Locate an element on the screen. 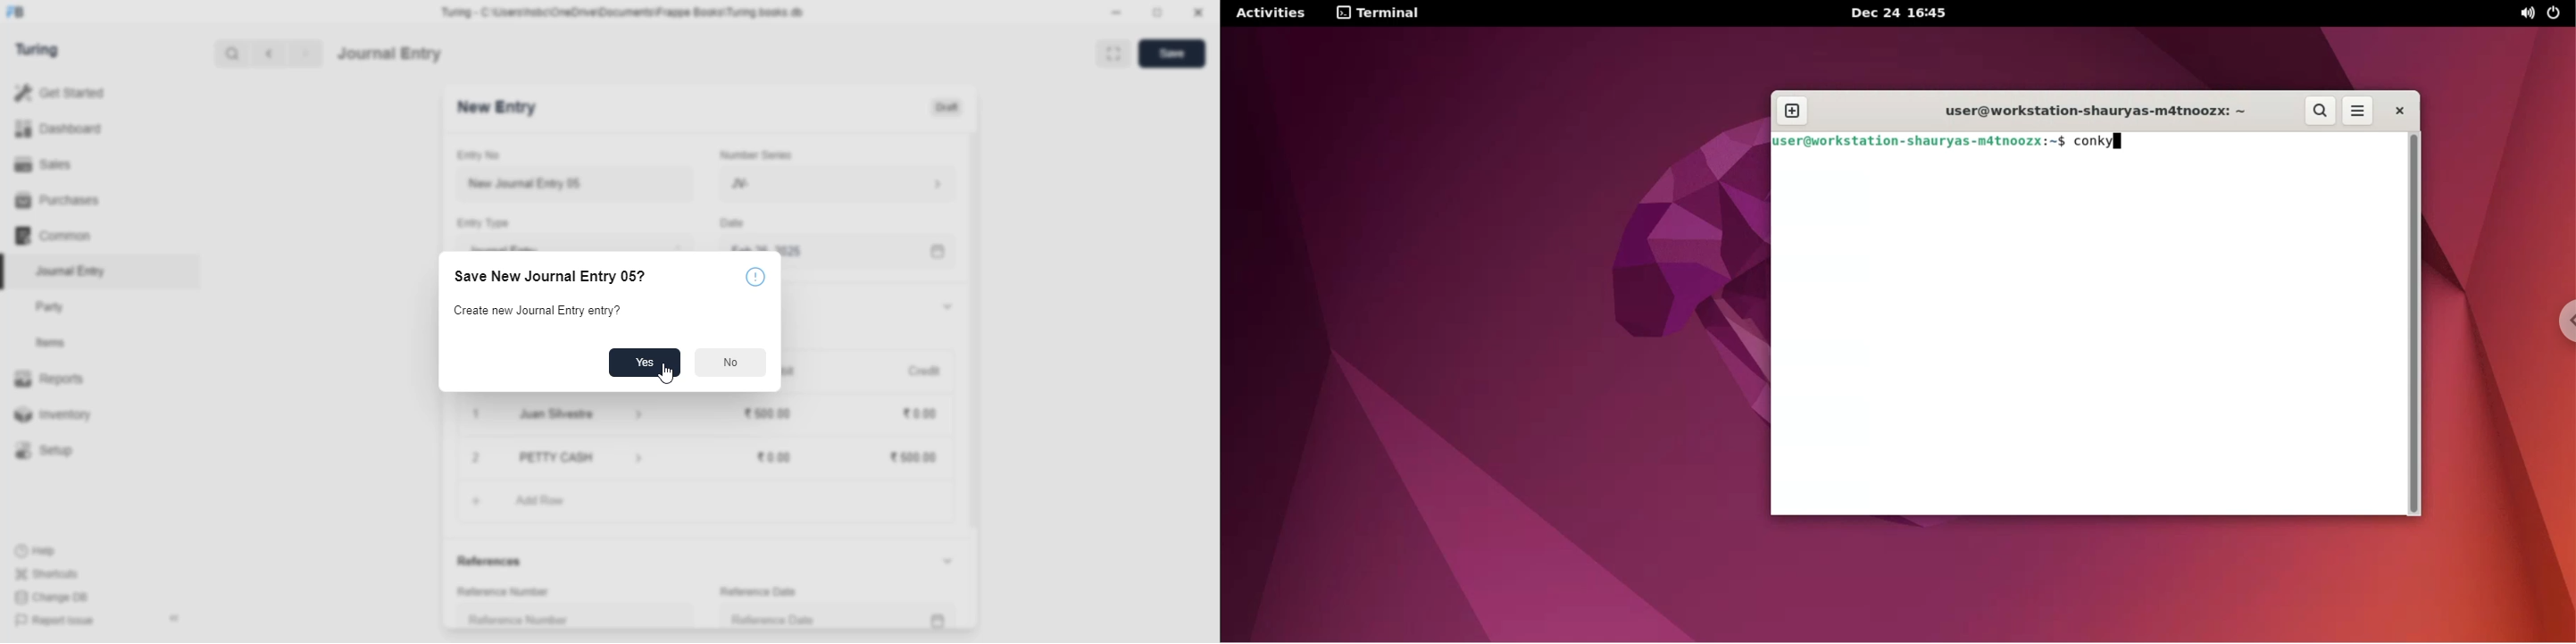 This screenshot has width=2576, height=644. credit is located at coordinates (926, 371).